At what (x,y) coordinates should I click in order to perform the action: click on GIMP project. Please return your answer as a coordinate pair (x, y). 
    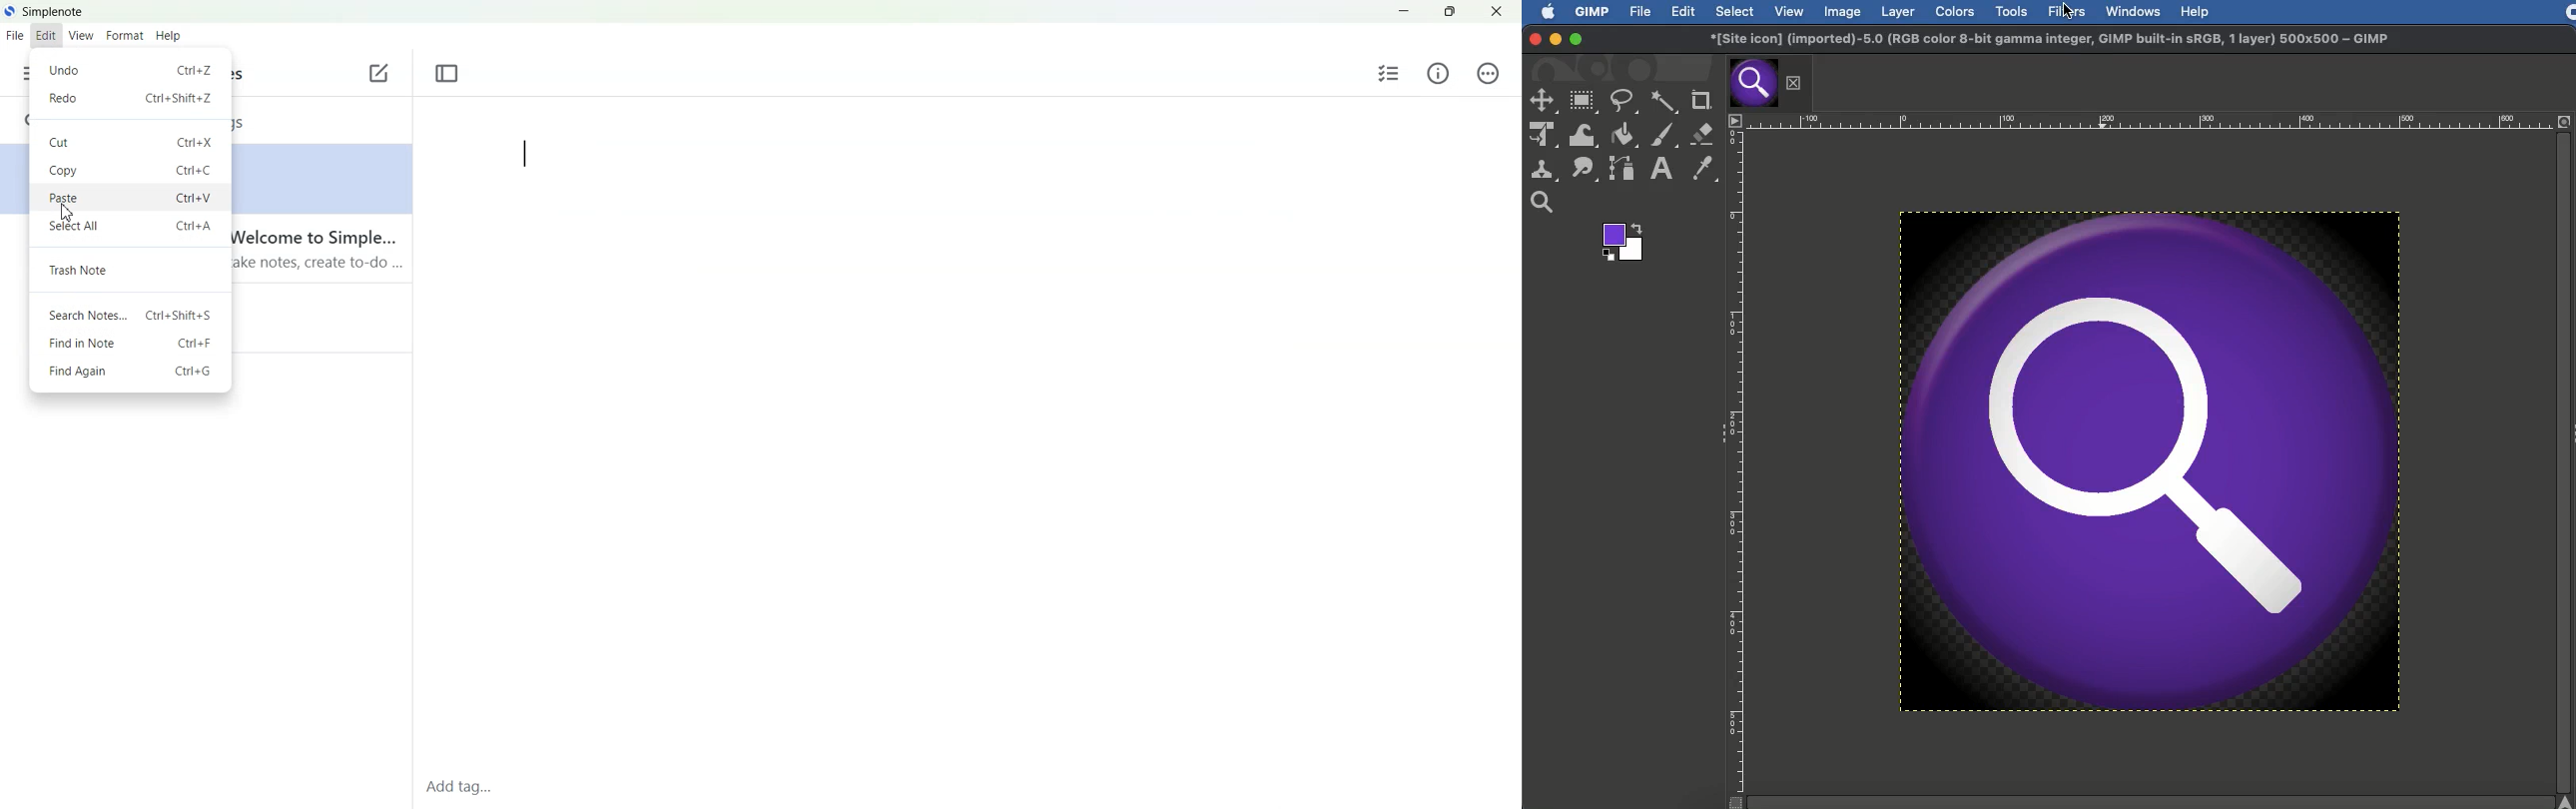
    Looking at the image, I should click on (2052, 39).